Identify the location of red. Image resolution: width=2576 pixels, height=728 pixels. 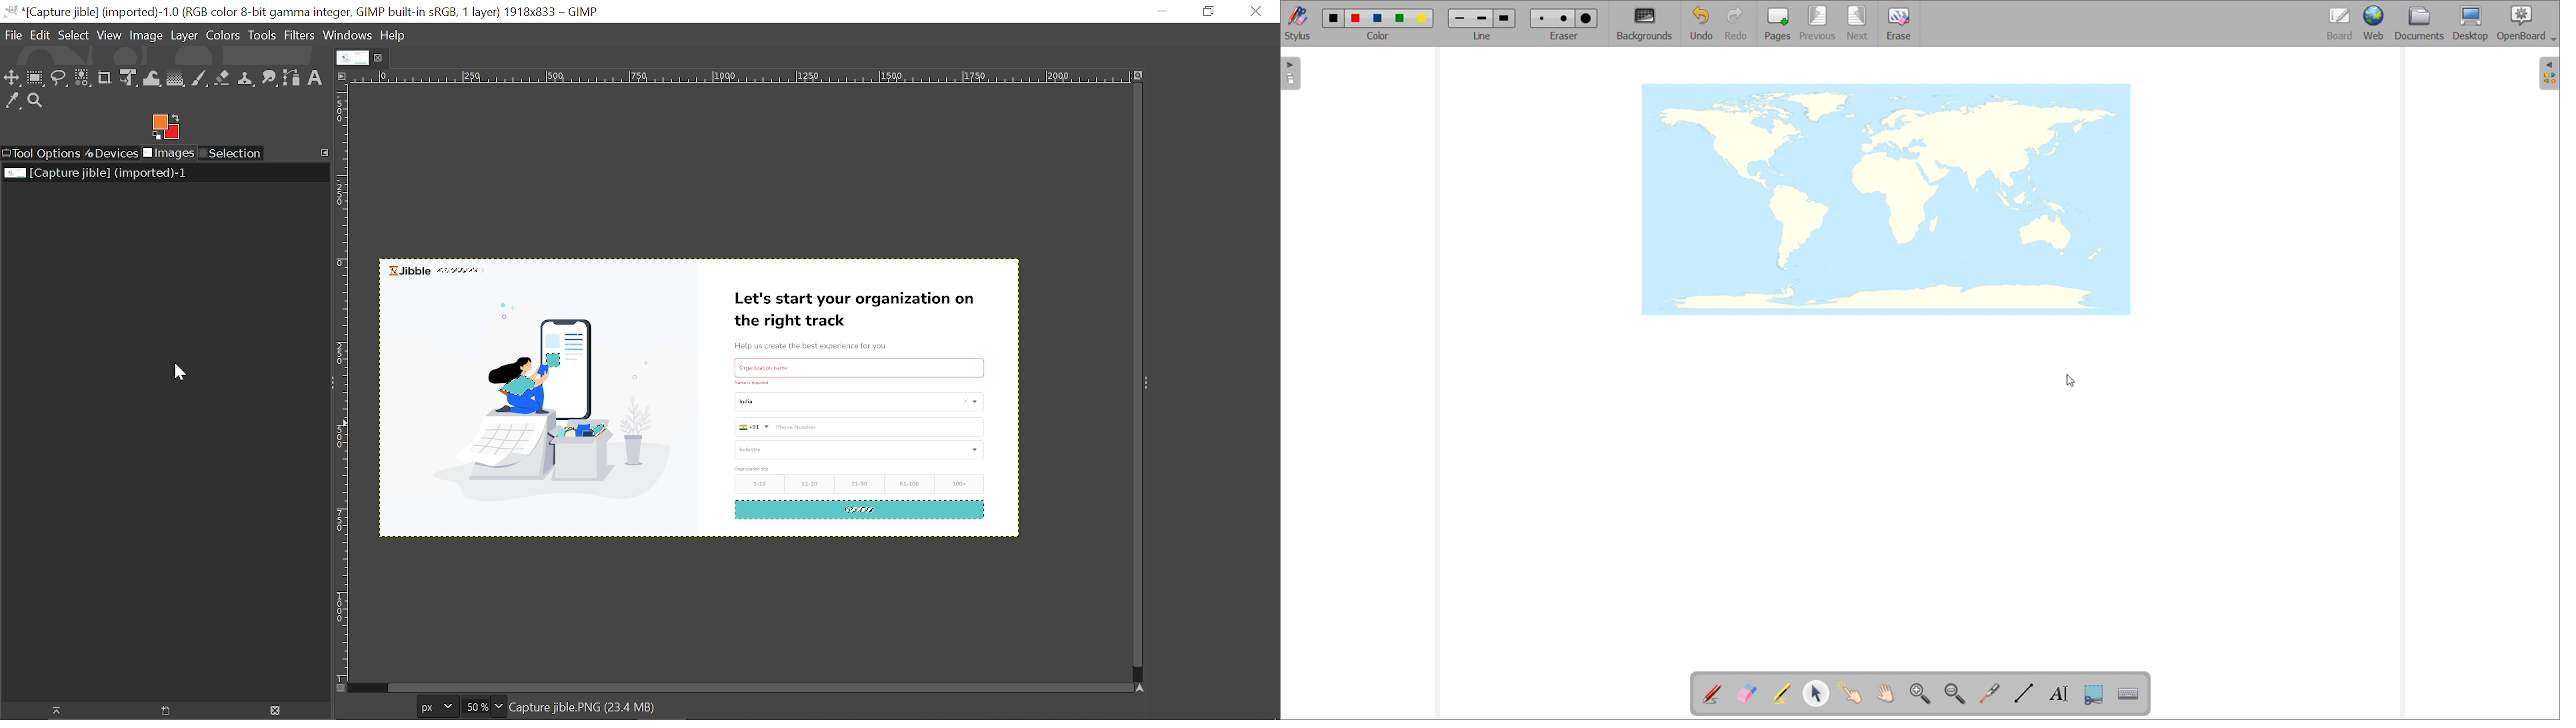
(1356, 18).